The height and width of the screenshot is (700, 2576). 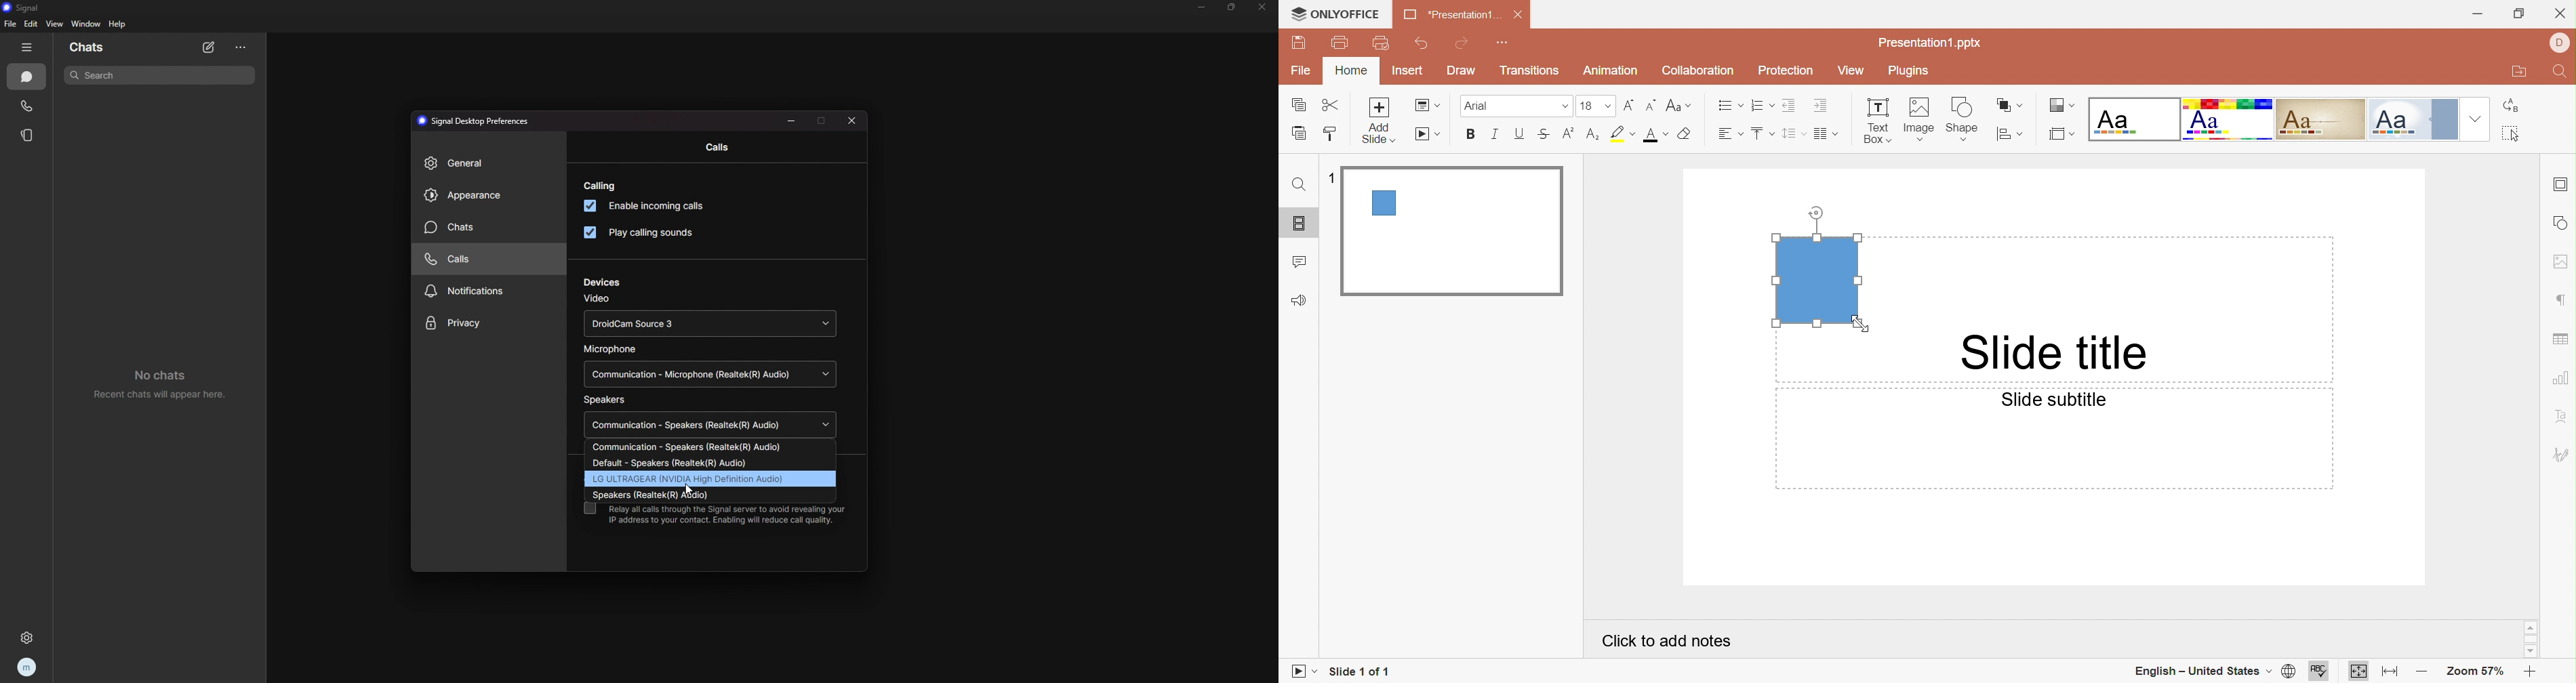 I want to click on Change case, so click(x=1677, y=106).